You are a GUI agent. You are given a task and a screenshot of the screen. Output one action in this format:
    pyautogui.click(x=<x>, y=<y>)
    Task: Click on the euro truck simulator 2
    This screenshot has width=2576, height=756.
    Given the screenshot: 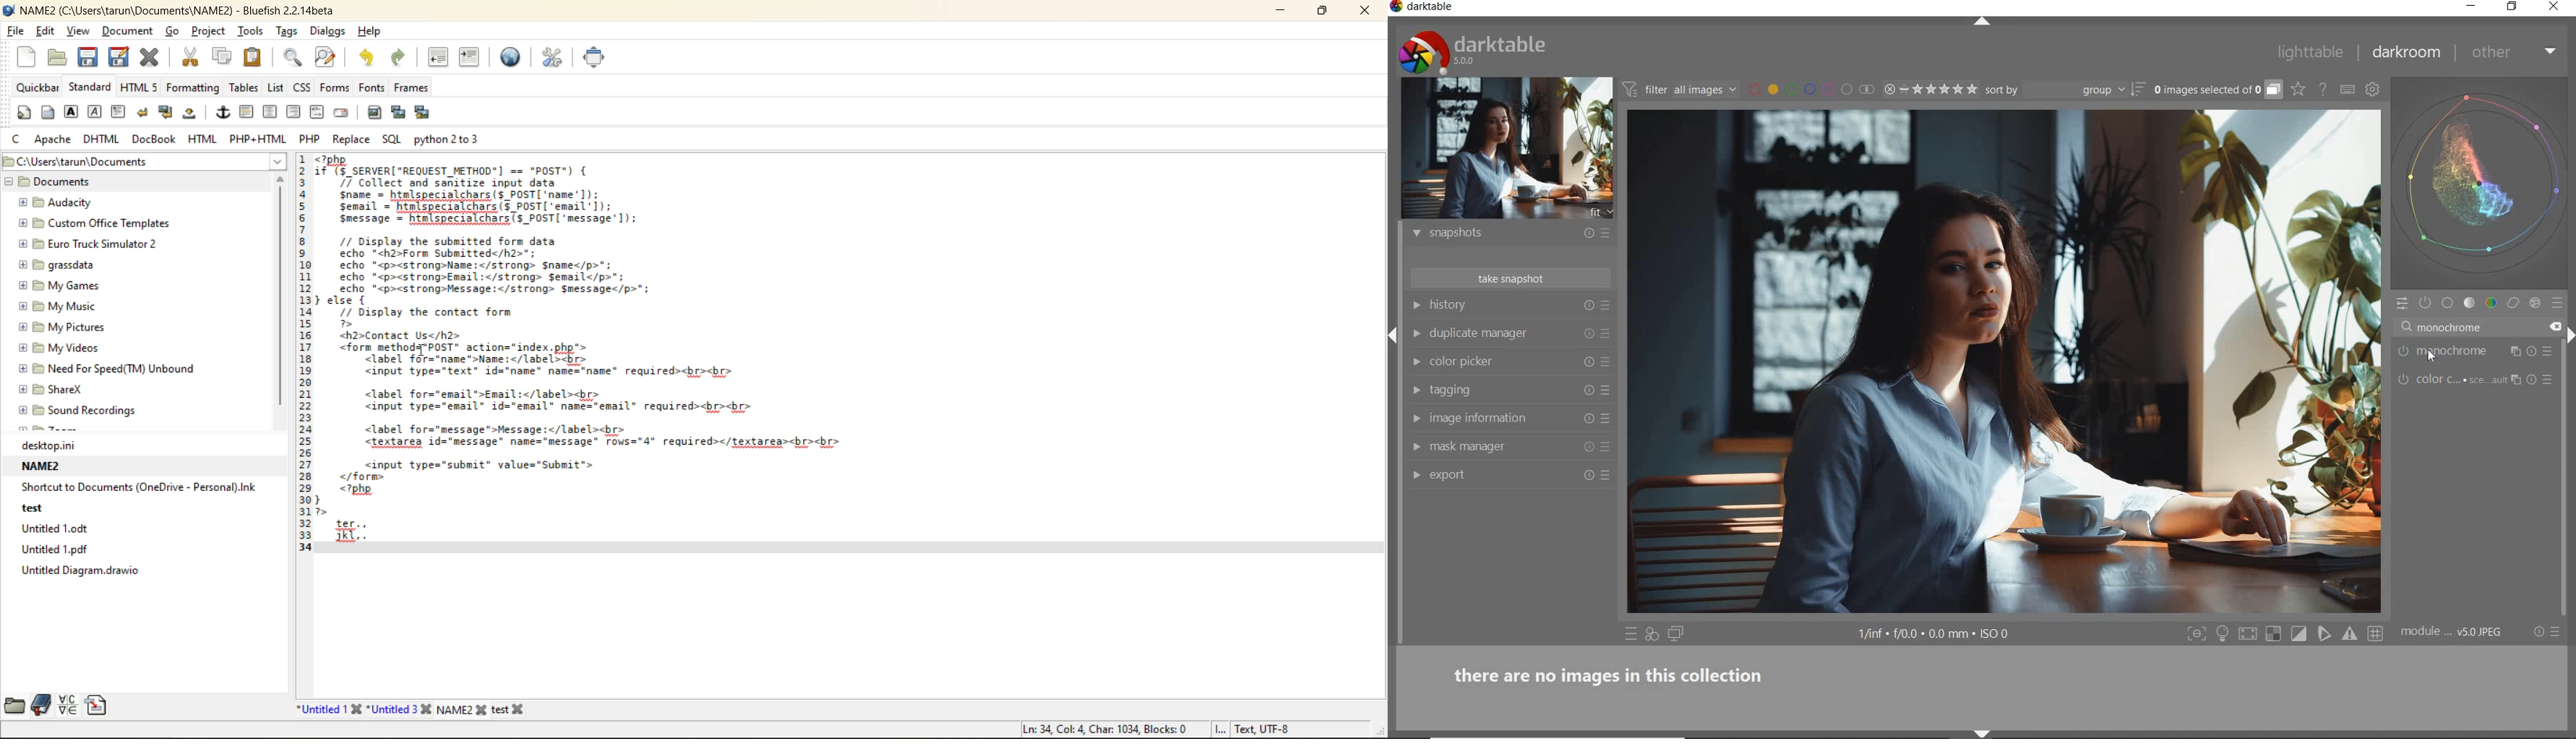 What is the action you would take?
    pyautogui.click(x=95, y=245)
    